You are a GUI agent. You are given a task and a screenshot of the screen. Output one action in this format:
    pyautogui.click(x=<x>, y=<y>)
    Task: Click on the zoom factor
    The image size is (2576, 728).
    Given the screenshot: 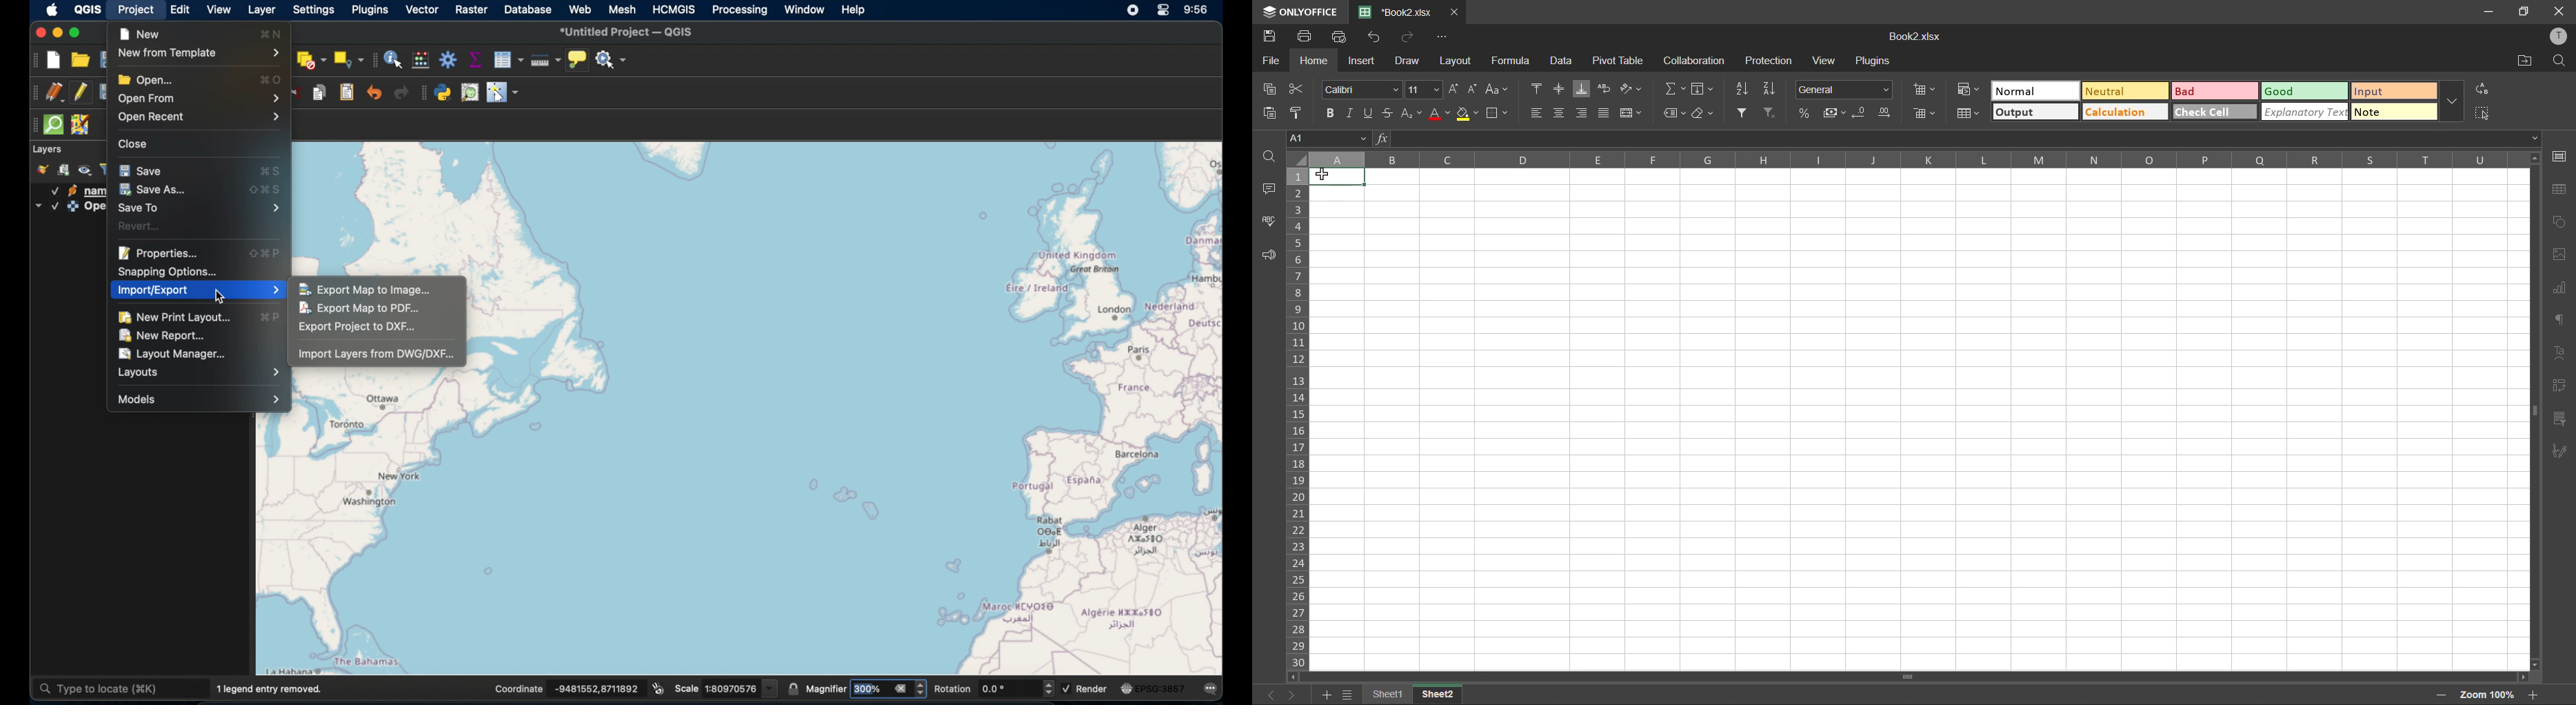 What is the action you would take?
    pyautogui.click(x=2492, y=693)
    